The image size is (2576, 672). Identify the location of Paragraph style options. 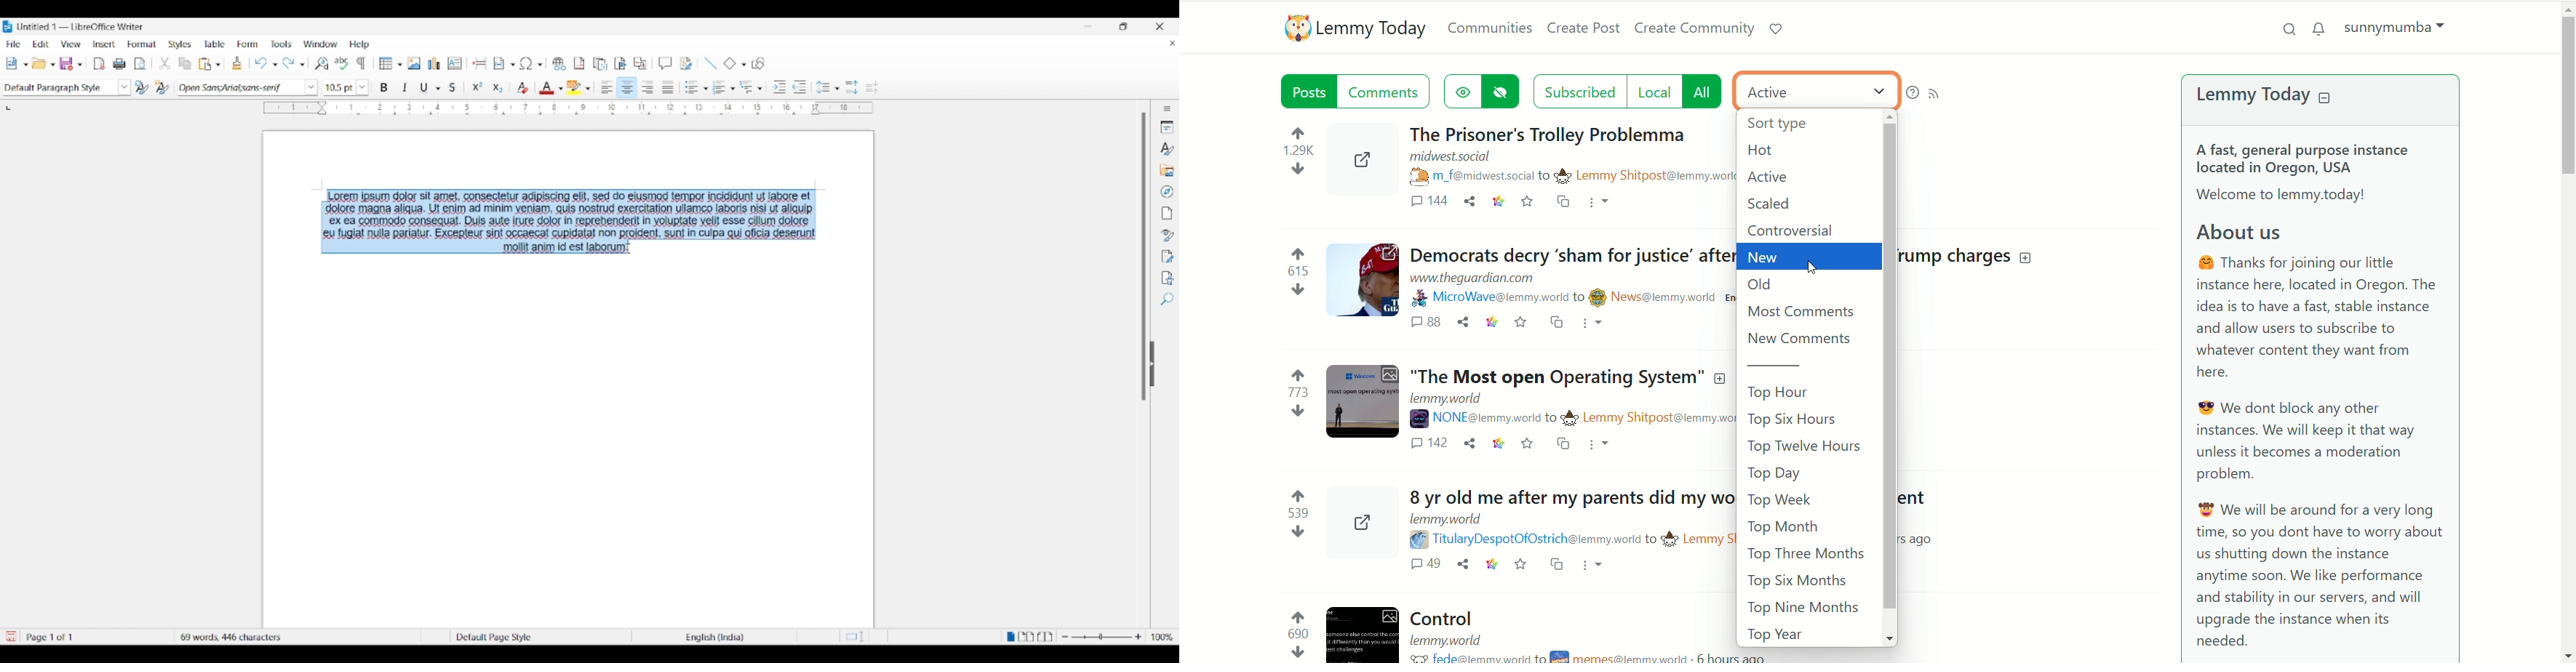
(125, 87).